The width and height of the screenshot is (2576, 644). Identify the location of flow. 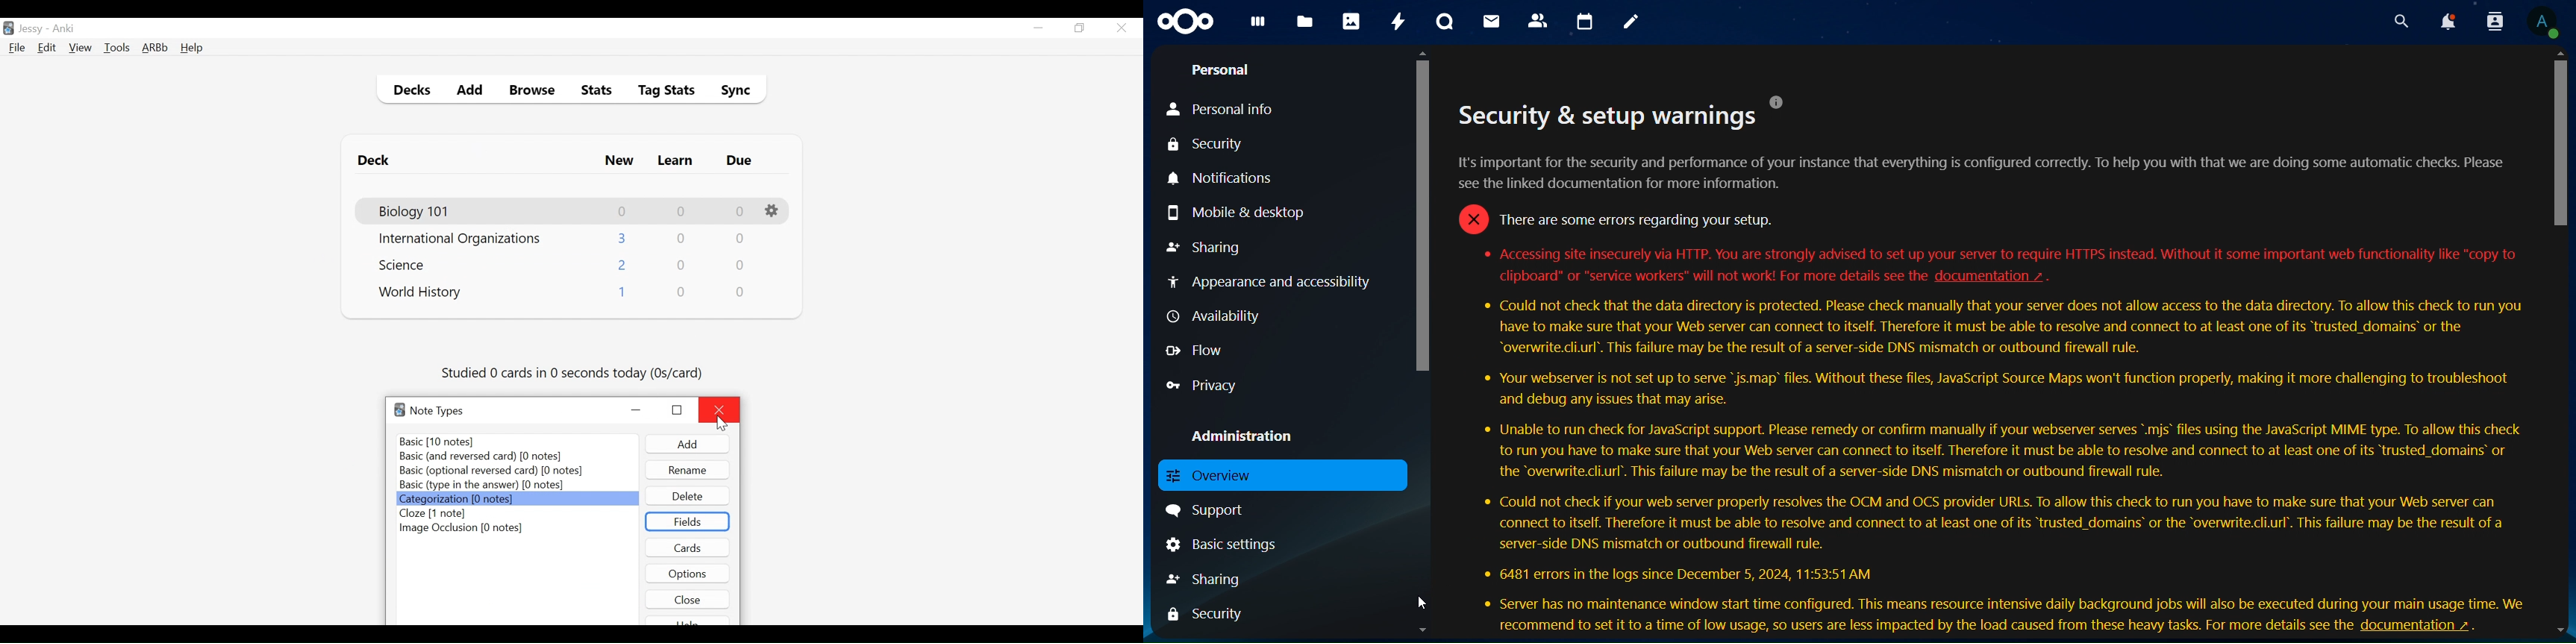
(1203, 349).